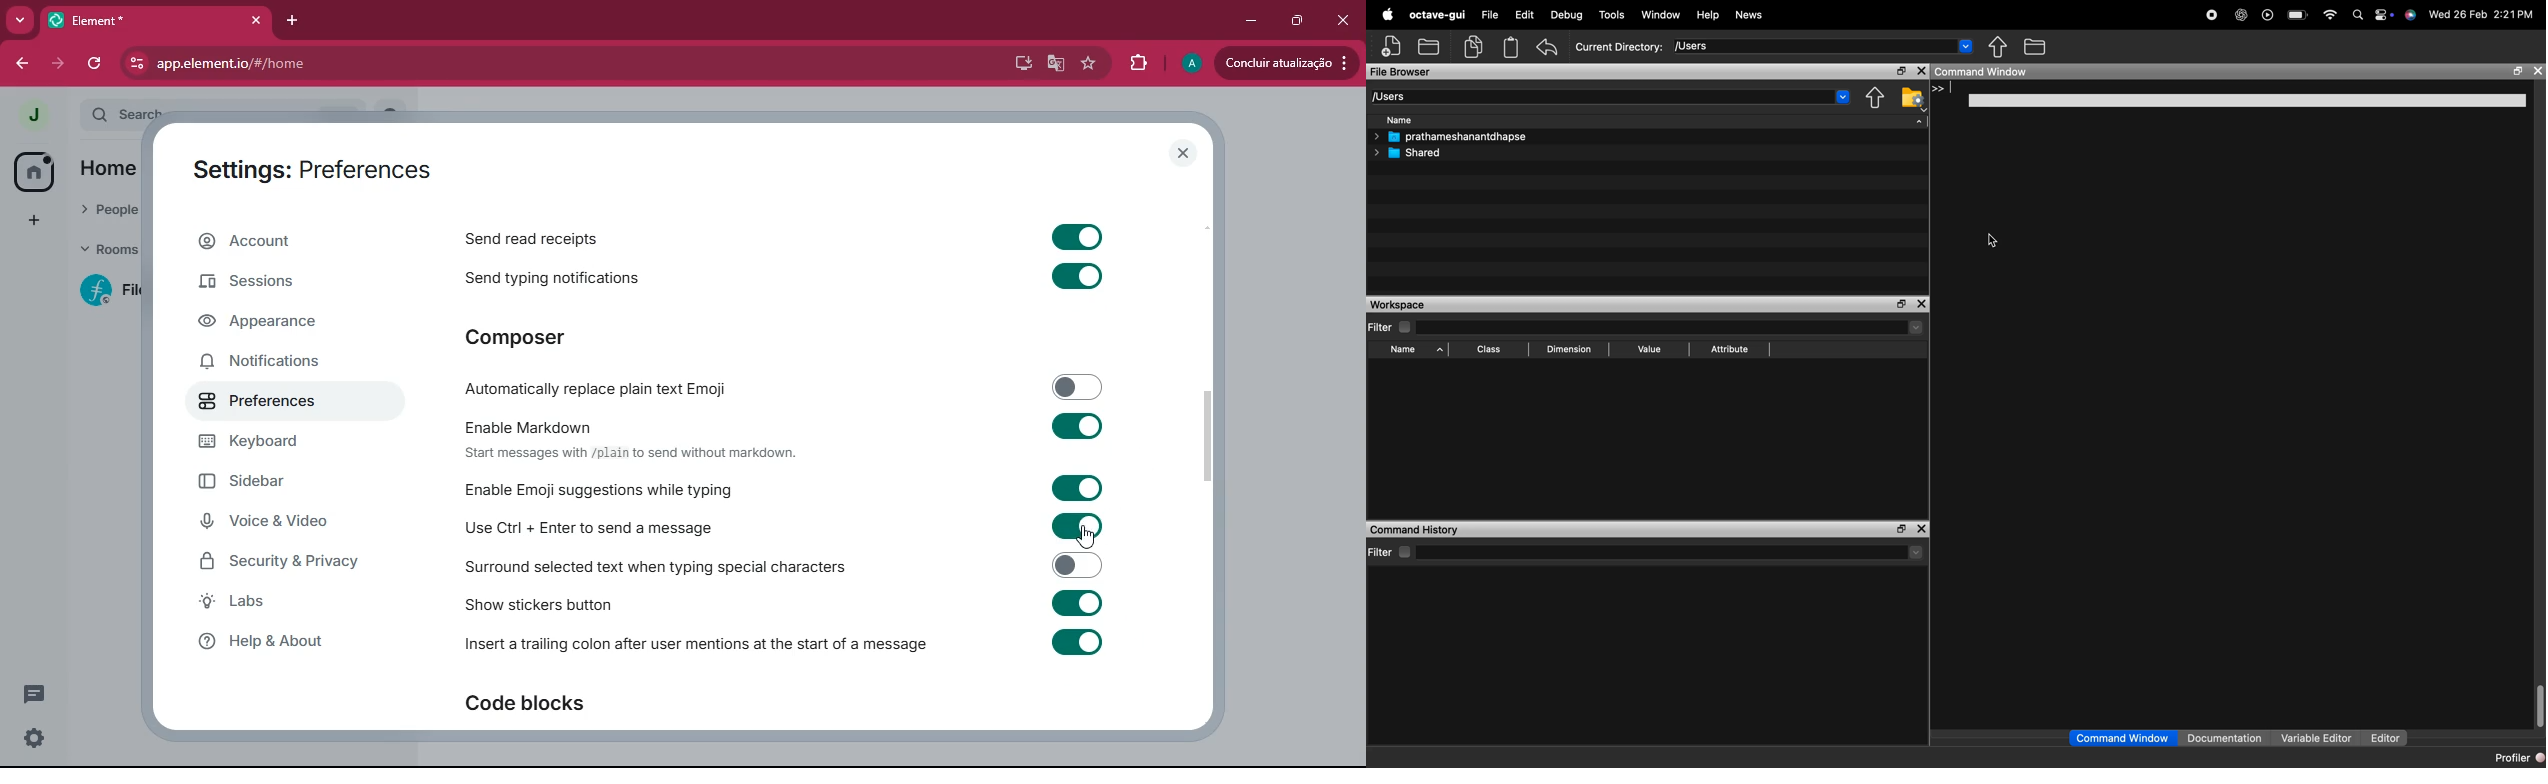 Image resolution: width=2548 pixels, height=784 pixels. I want to click on empty workspace, so click(1637, 437).